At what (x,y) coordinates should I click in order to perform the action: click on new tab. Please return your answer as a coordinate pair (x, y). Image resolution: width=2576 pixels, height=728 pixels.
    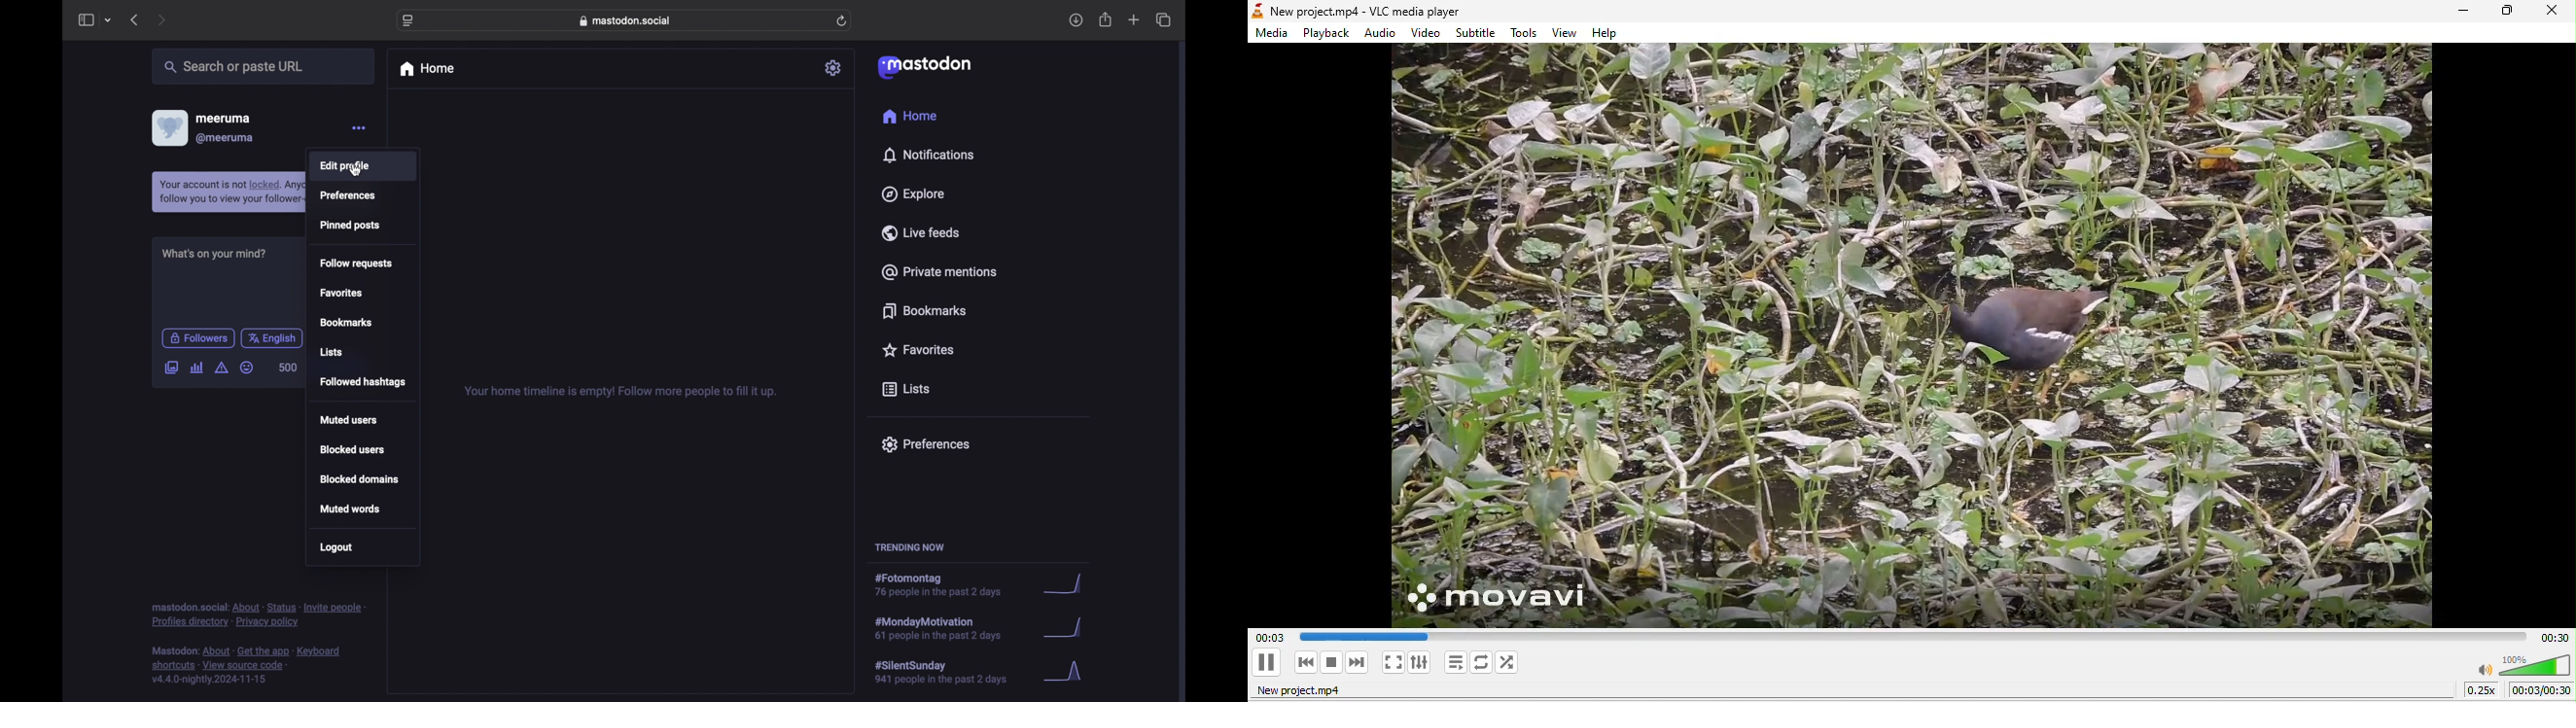
    Looking at the image, I should click on (1134, 21).